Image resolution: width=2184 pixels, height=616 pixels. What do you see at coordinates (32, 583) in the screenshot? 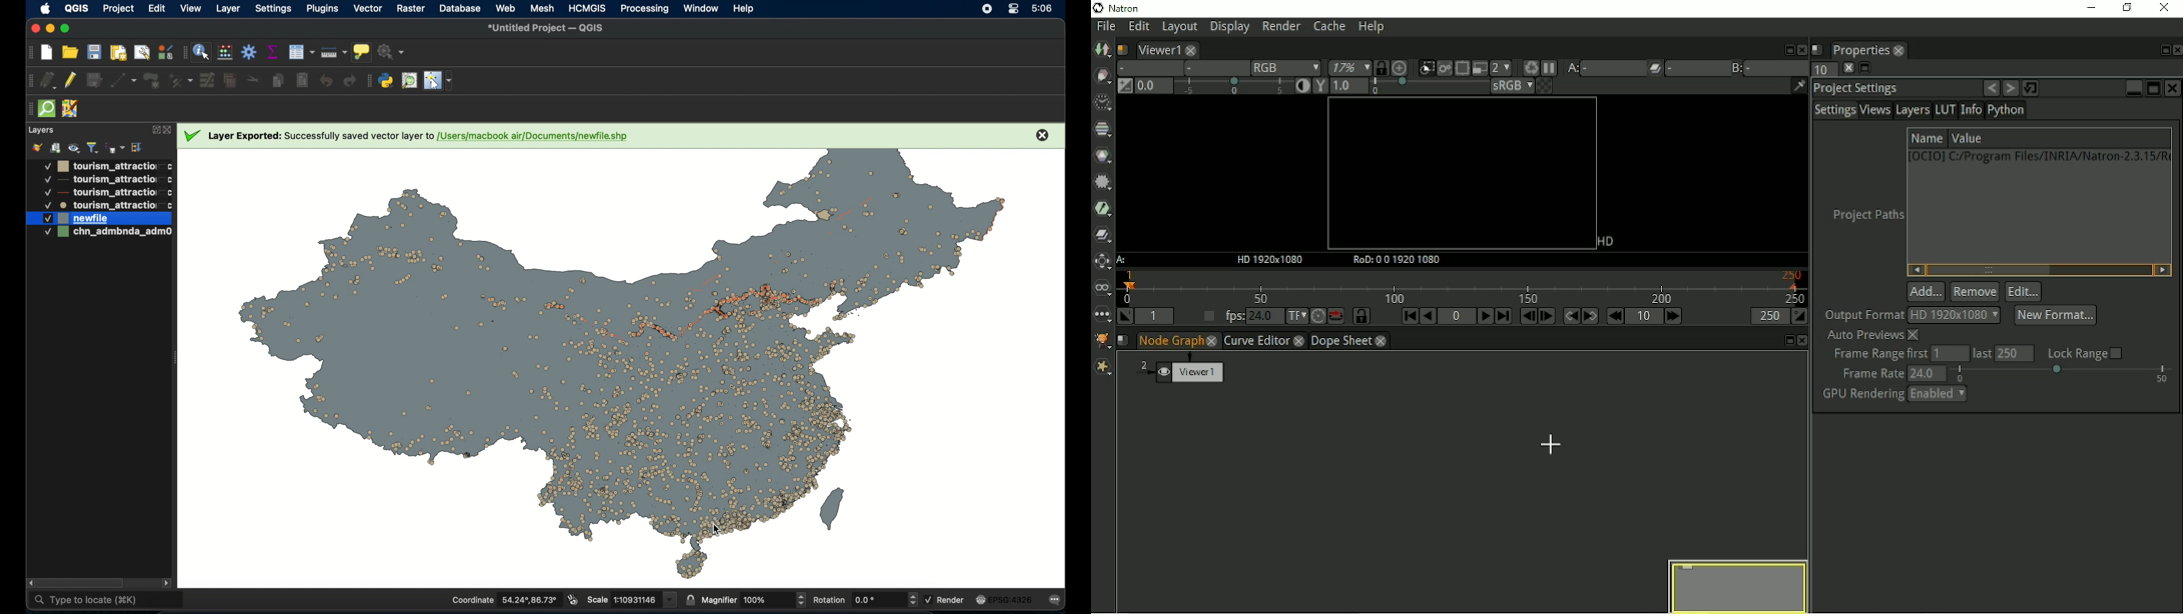
I see `scroll left arrow` at bounding box center [32, 583].